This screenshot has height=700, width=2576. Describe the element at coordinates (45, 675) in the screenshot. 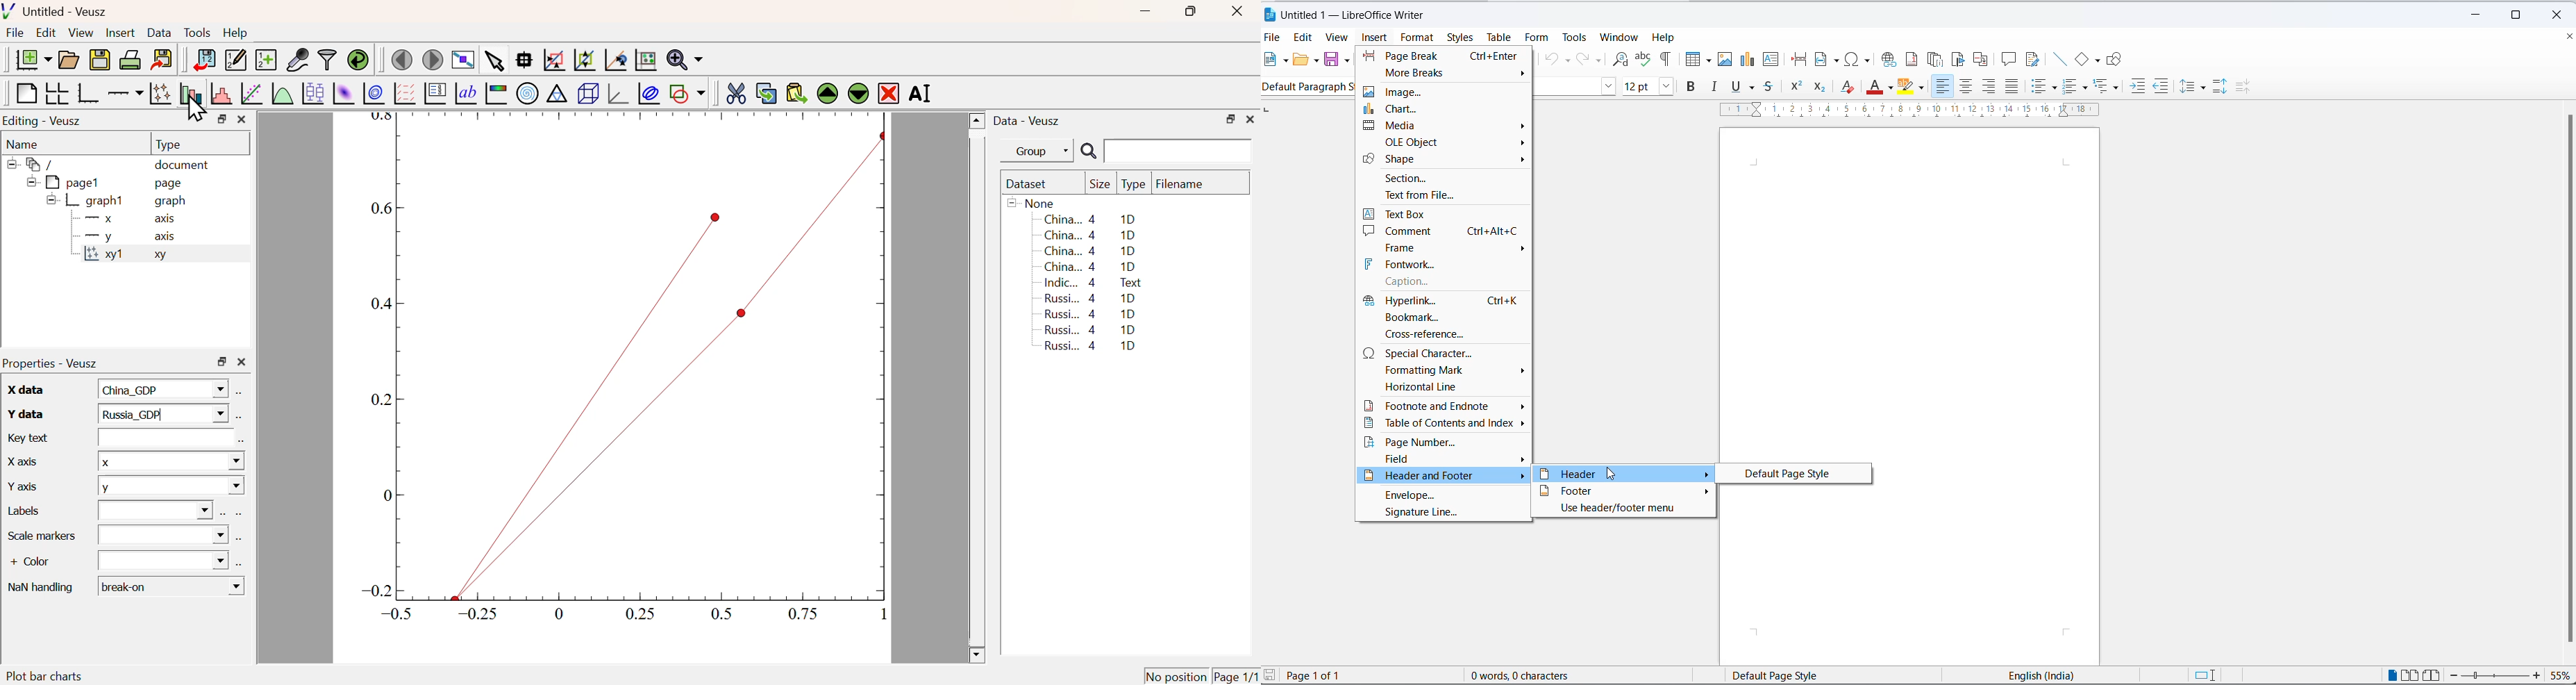

I see `Plot bar charts` at that location.